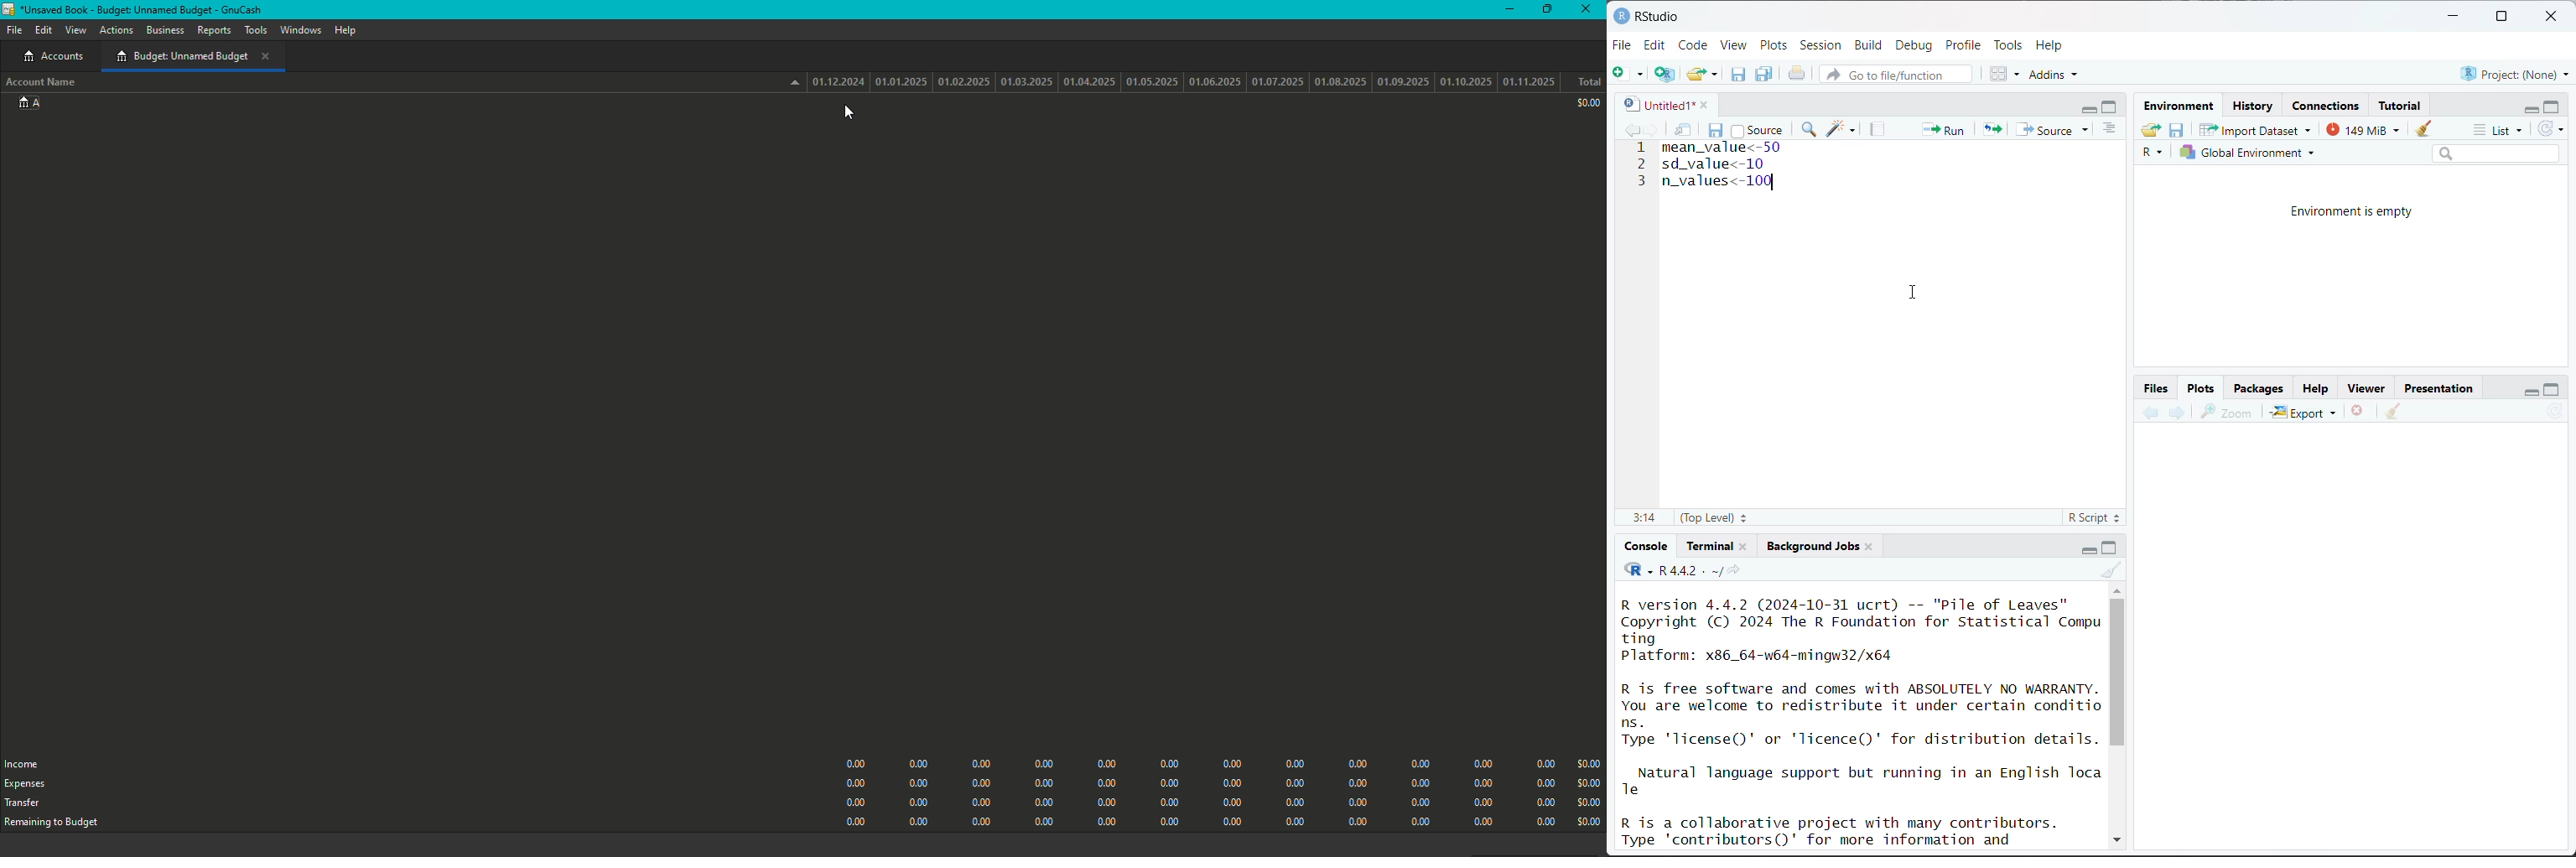 The height and width of the screenshot is (868, 2576). Describe the element at coordinates (2113, 570) in the screenshot. I see `clear console` at that location.